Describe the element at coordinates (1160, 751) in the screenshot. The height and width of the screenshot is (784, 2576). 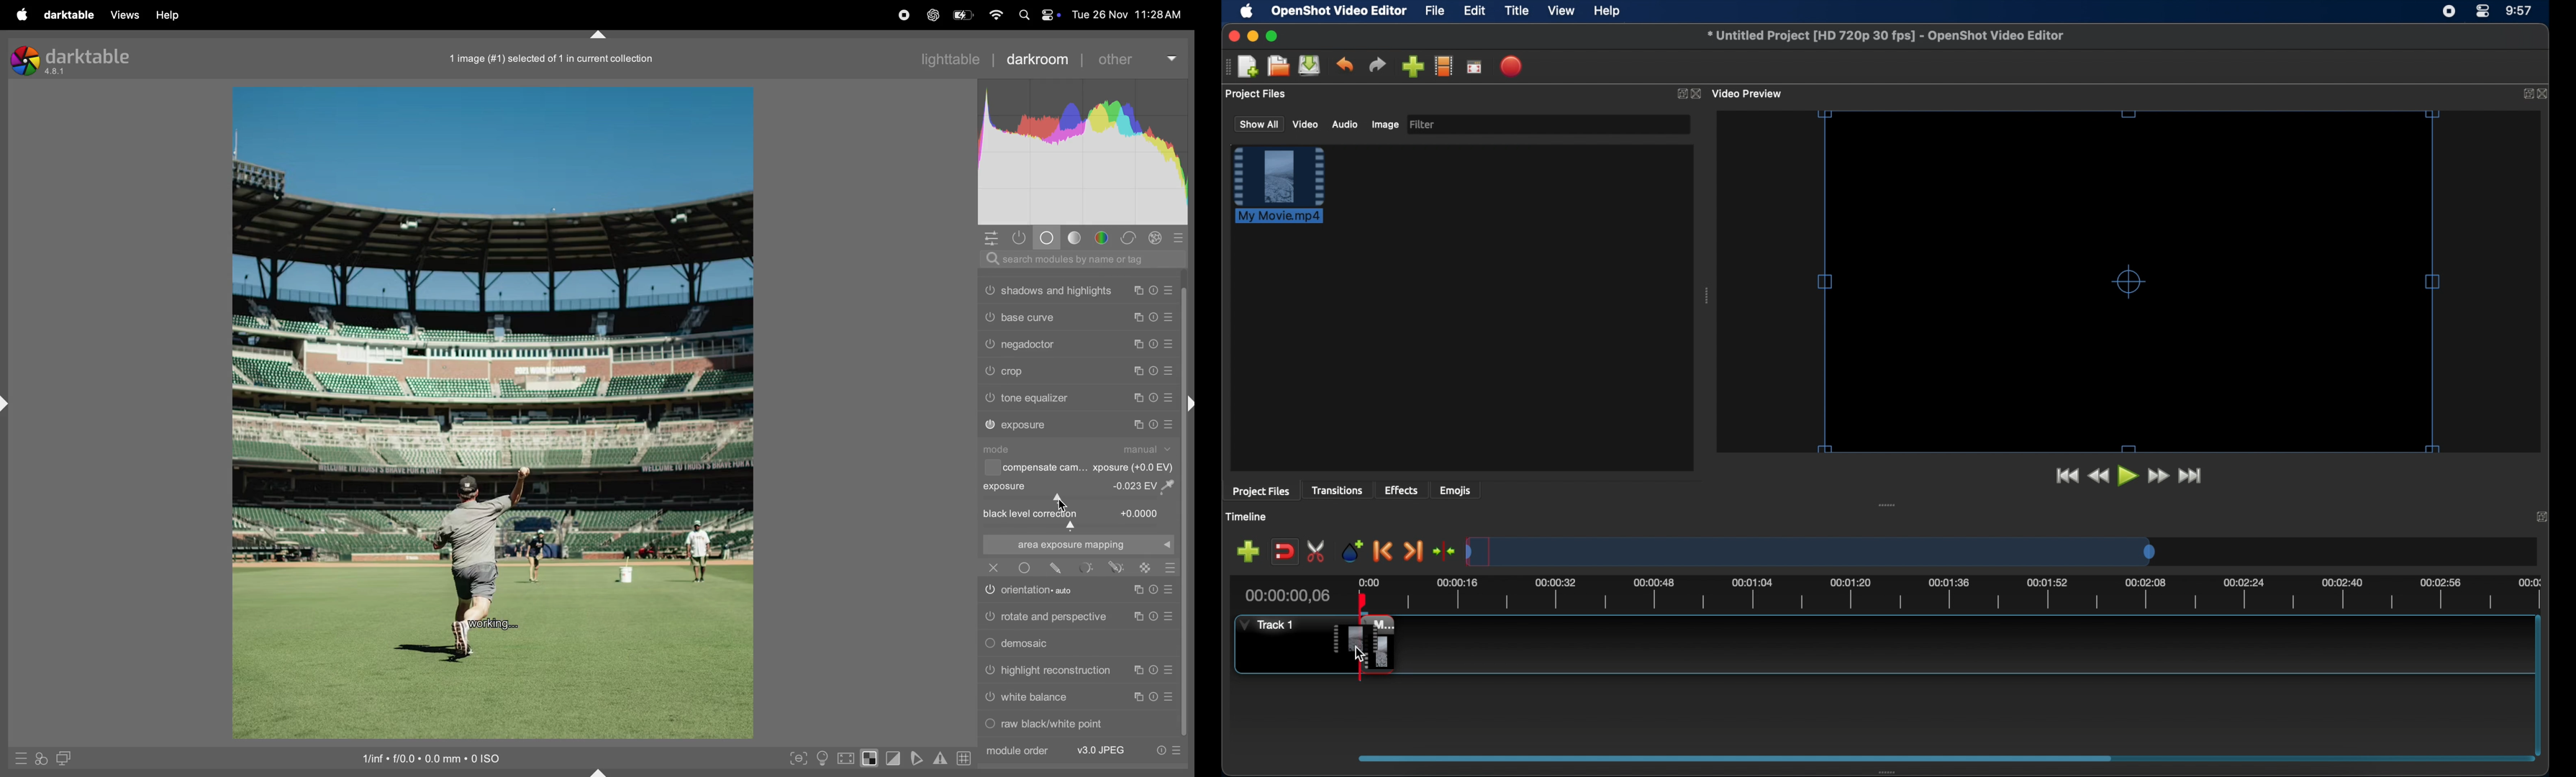
I see `reset Presets` at that location.